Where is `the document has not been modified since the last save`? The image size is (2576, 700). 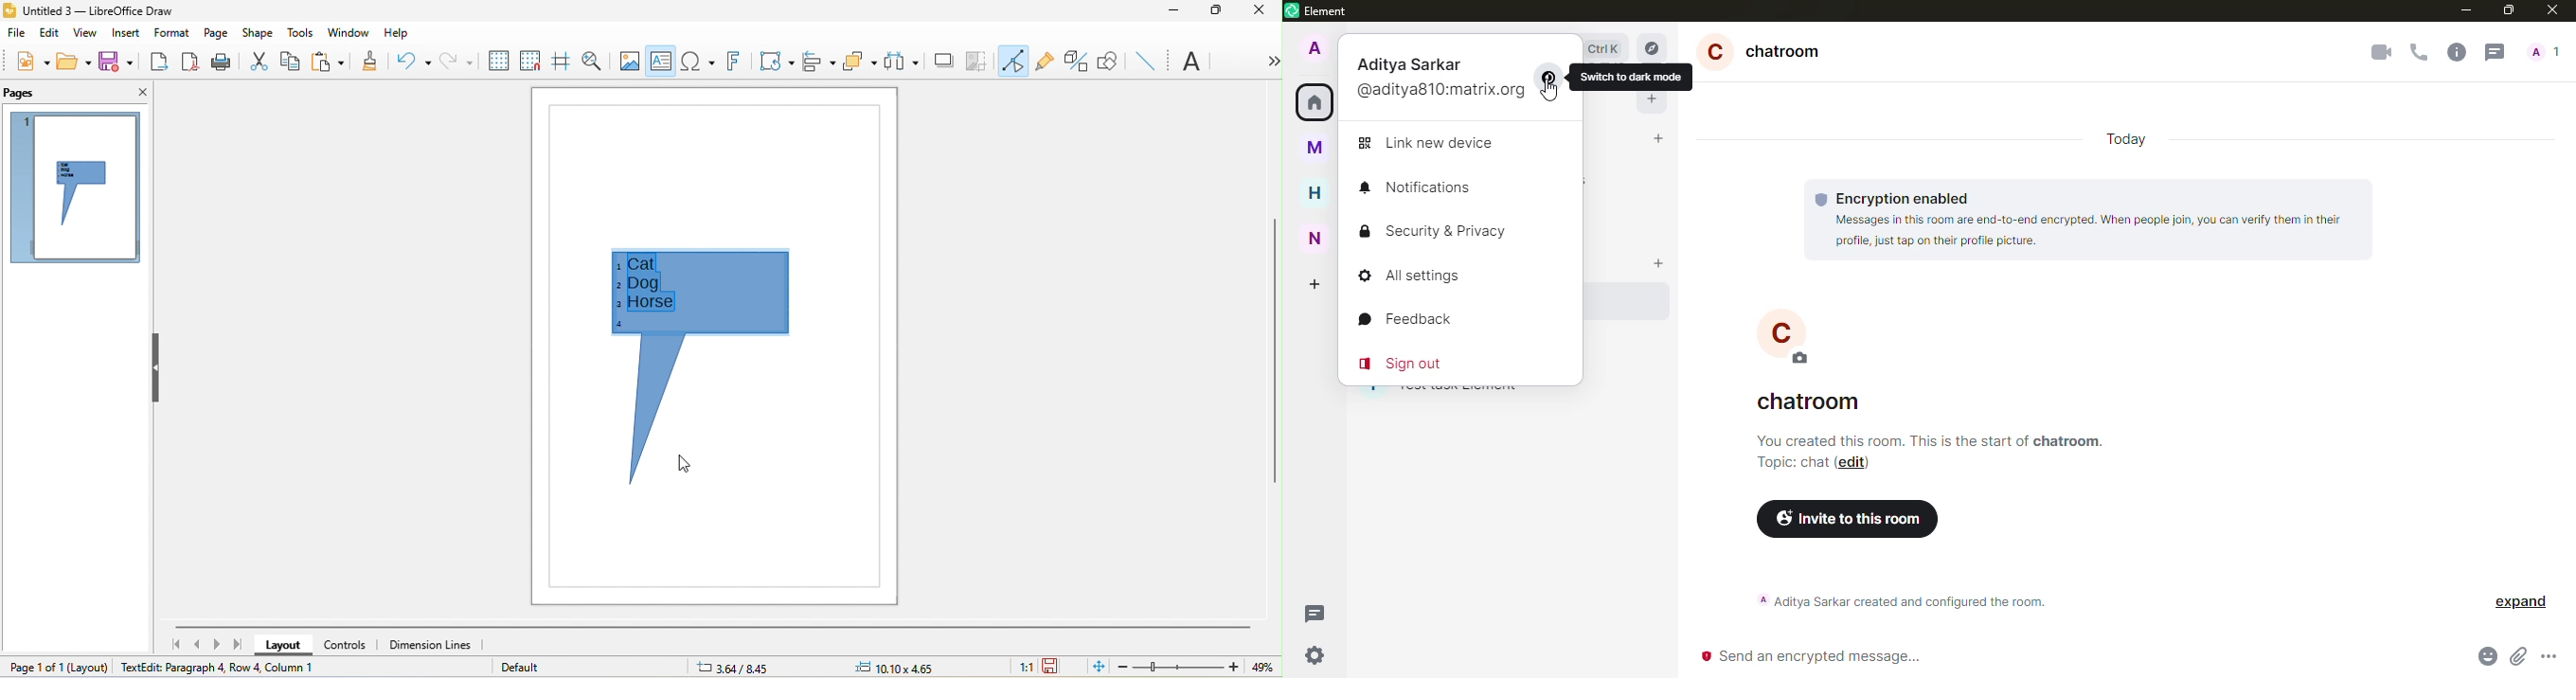 the document has not been modified since the last save is located at coordinates (1059, 667).